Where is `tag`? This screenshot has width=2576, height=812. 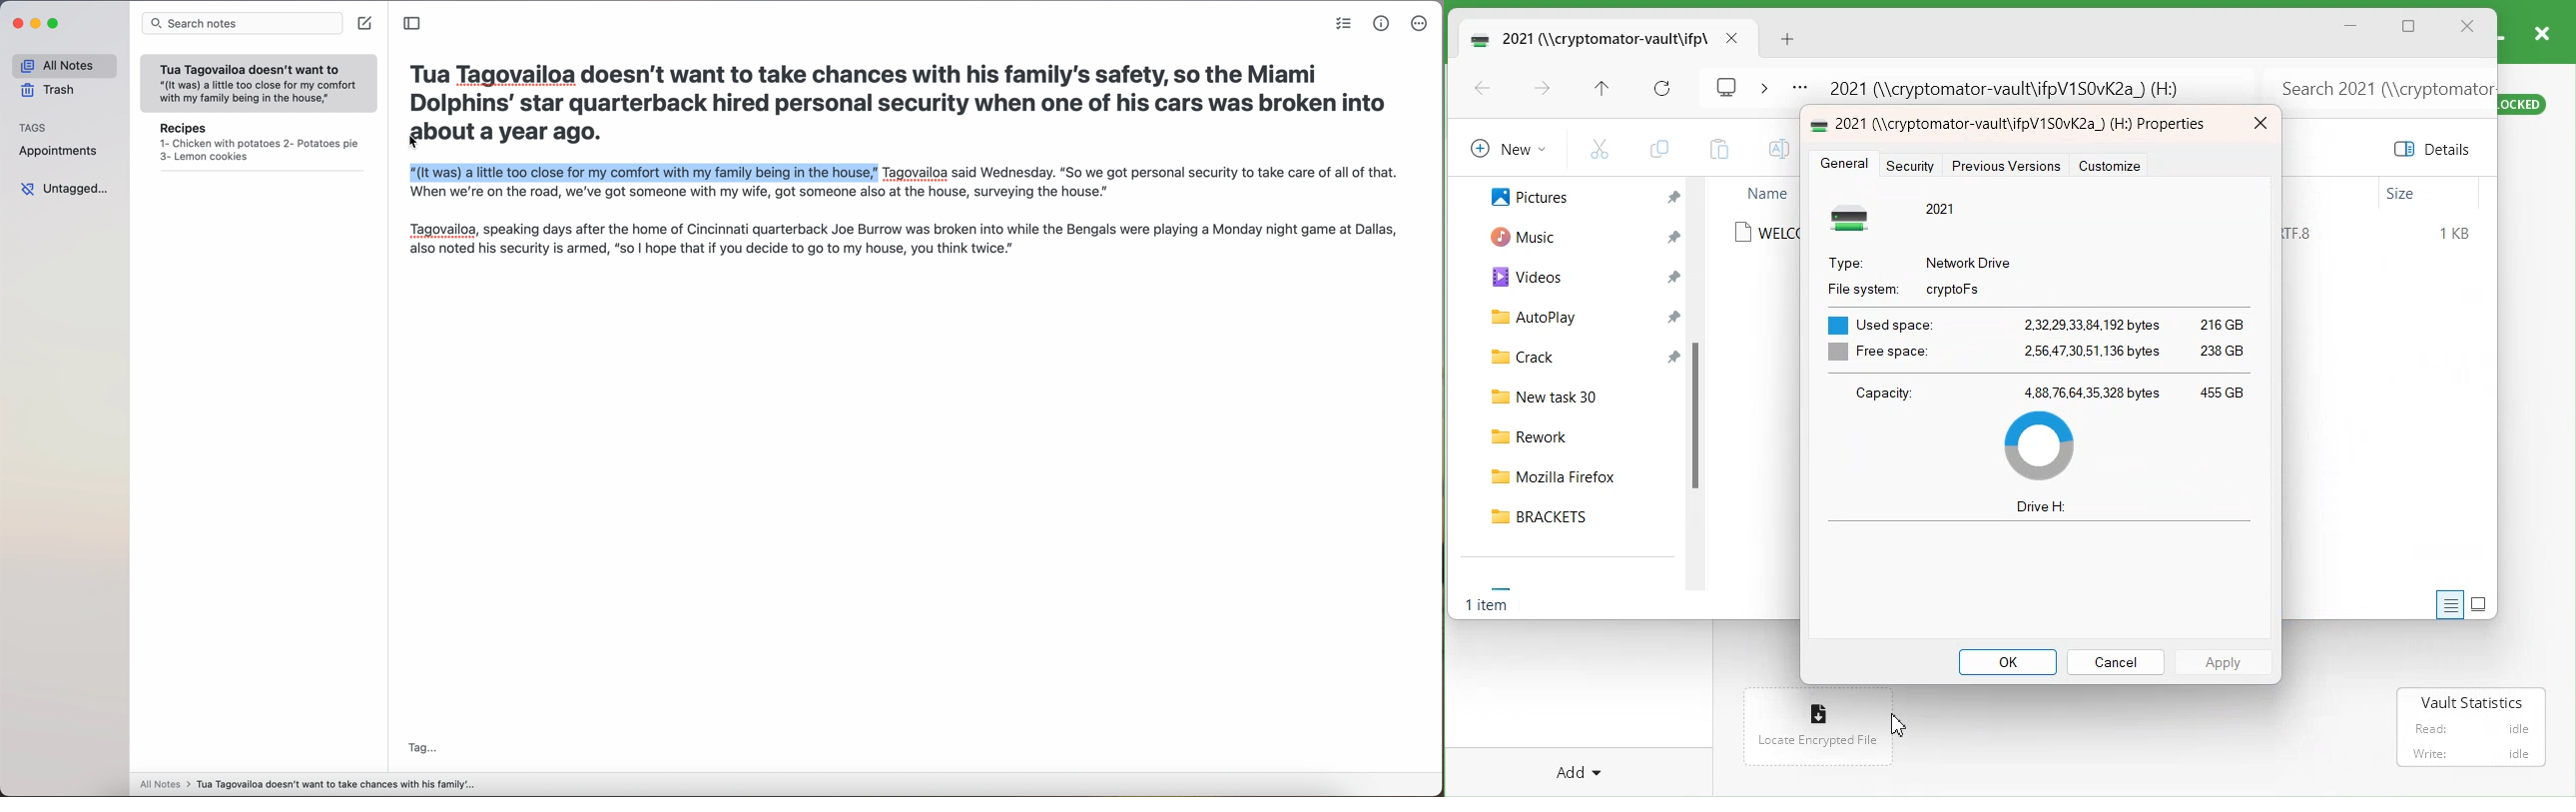 tag is located at coordinates (422, 748).